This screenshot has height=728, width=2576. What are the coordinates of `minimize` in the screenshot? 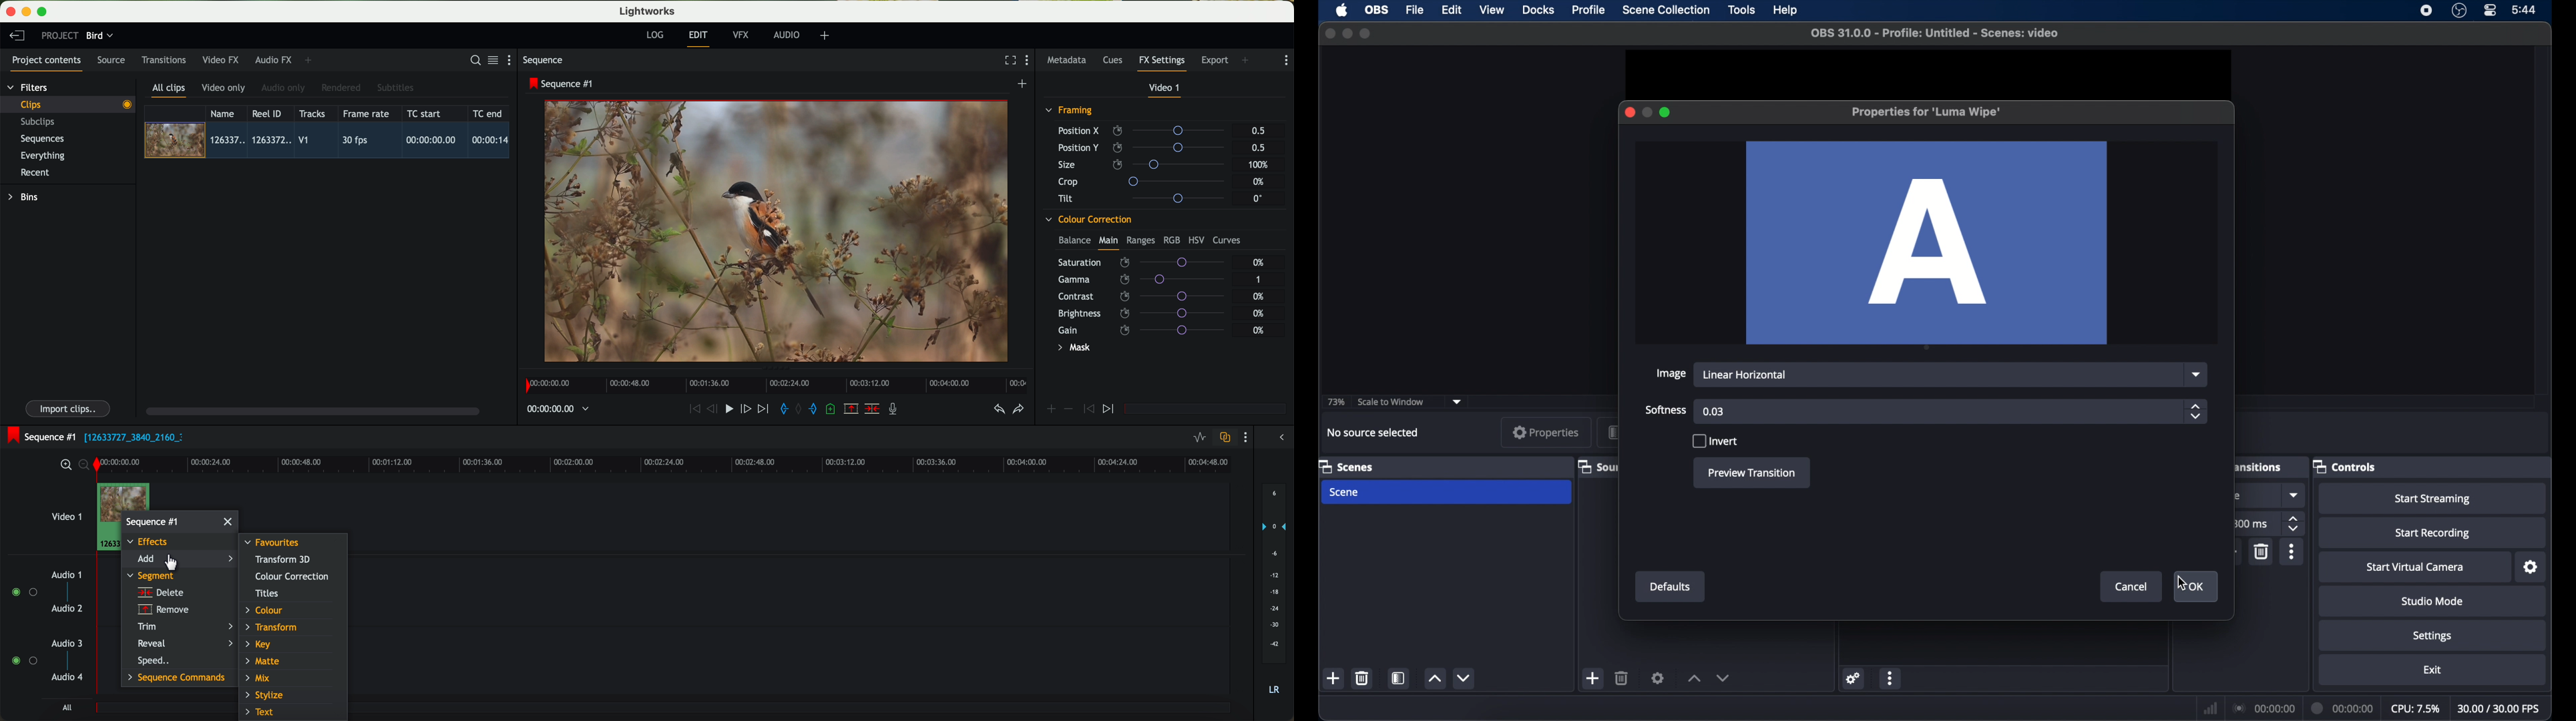 It's located at (1347, 33).